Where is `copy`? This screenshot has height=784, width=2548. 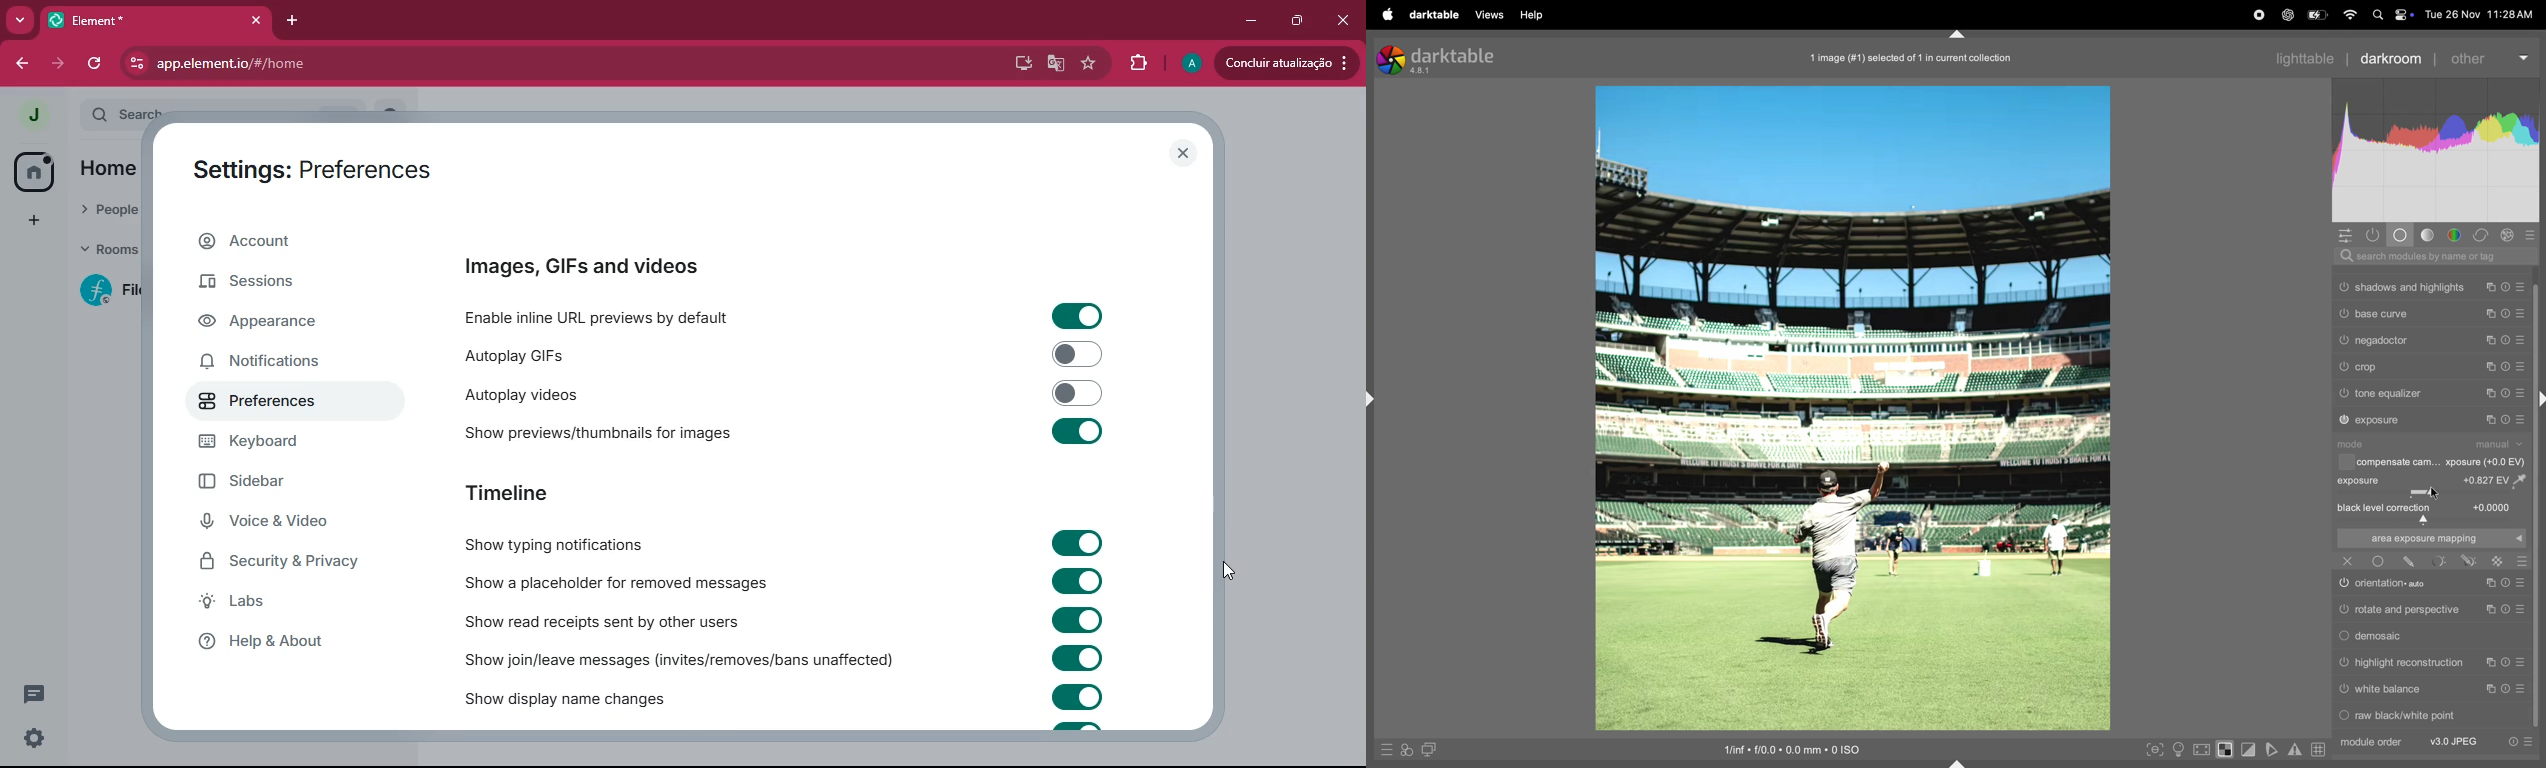 copy is located at coordinates (2492, 315).